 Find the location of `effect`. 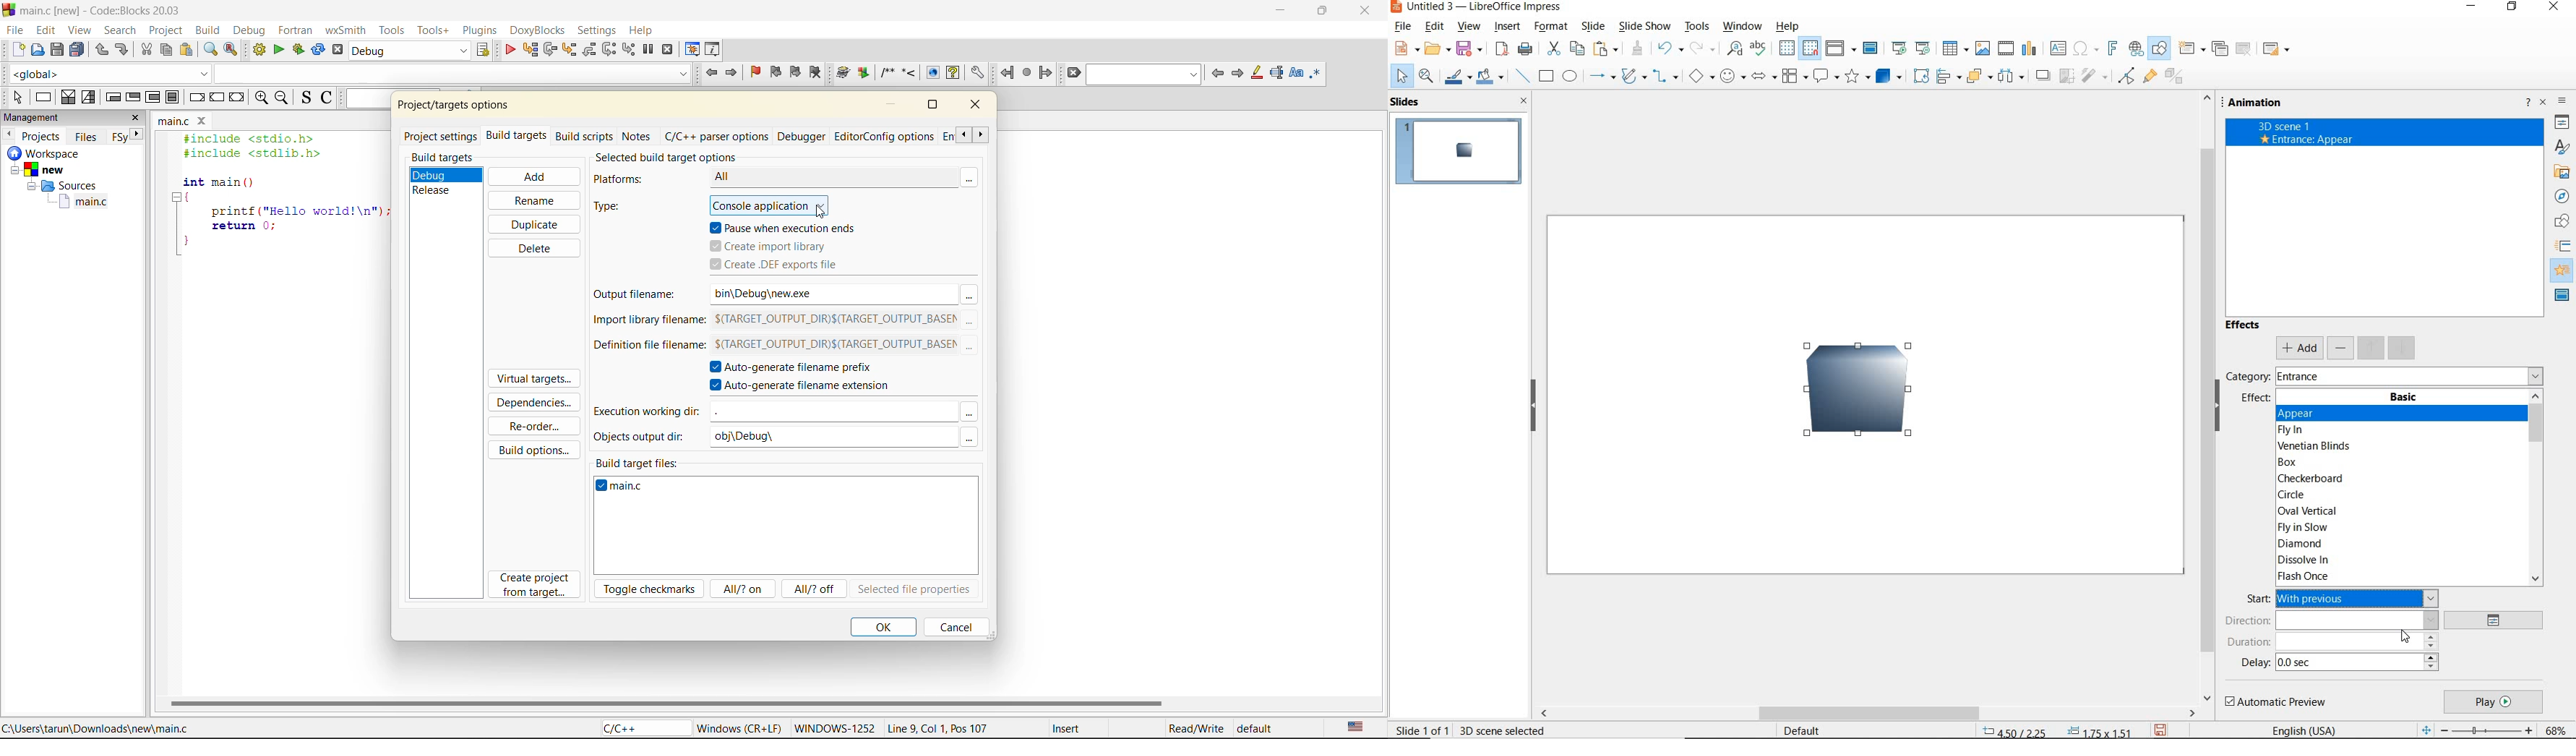

effect is located at coordinates (2255, 401).